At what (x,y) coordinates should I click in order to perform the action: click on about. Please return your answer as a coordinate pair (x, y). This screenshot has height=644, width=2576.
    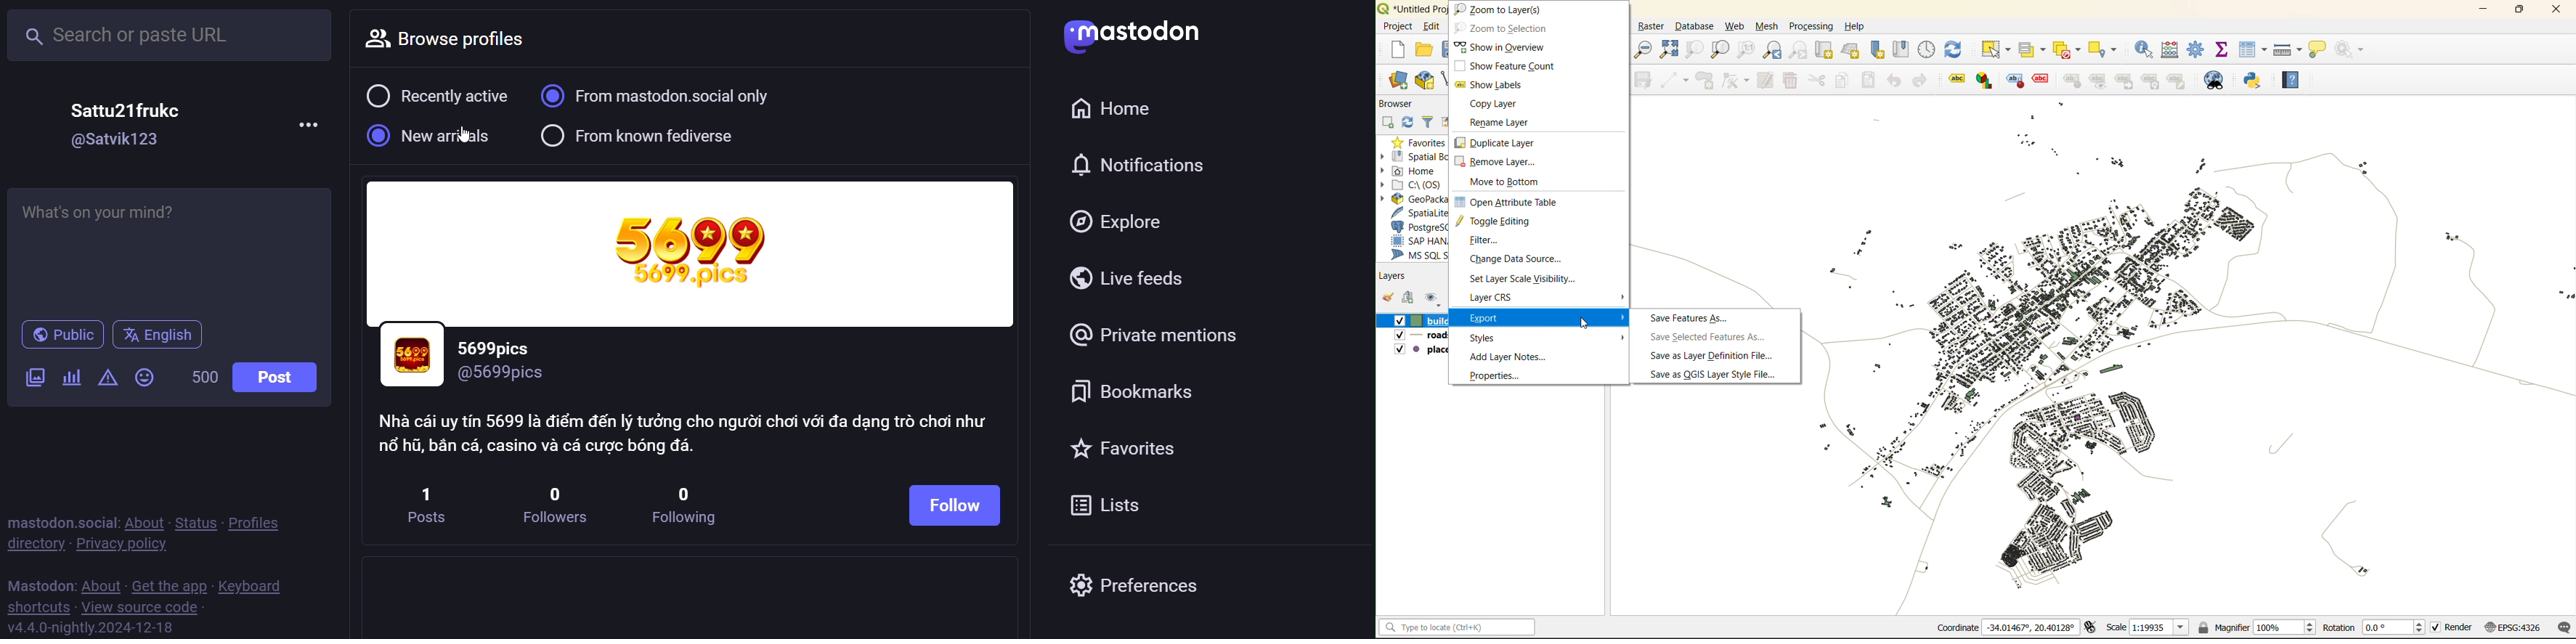
    Looking at the image, I should click on (140, 522).